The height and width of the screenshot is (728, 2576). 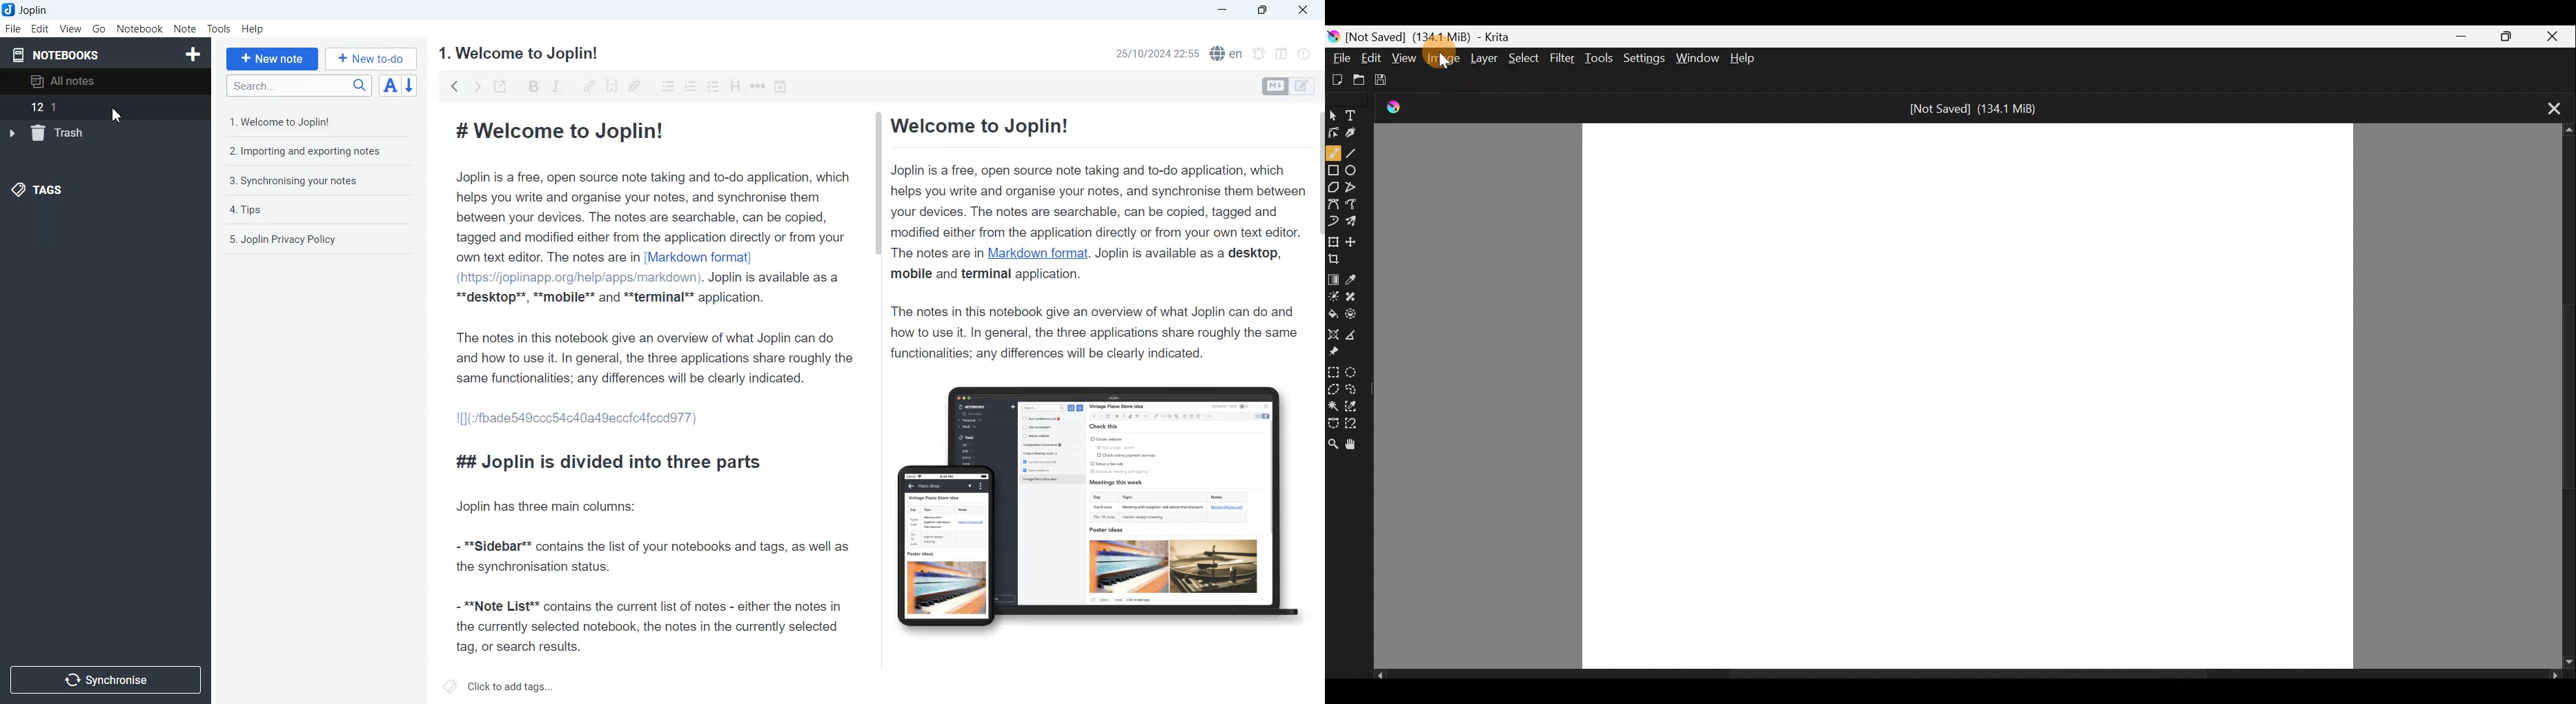 I want to click on Create a new document, so click(x=1338, y=79).